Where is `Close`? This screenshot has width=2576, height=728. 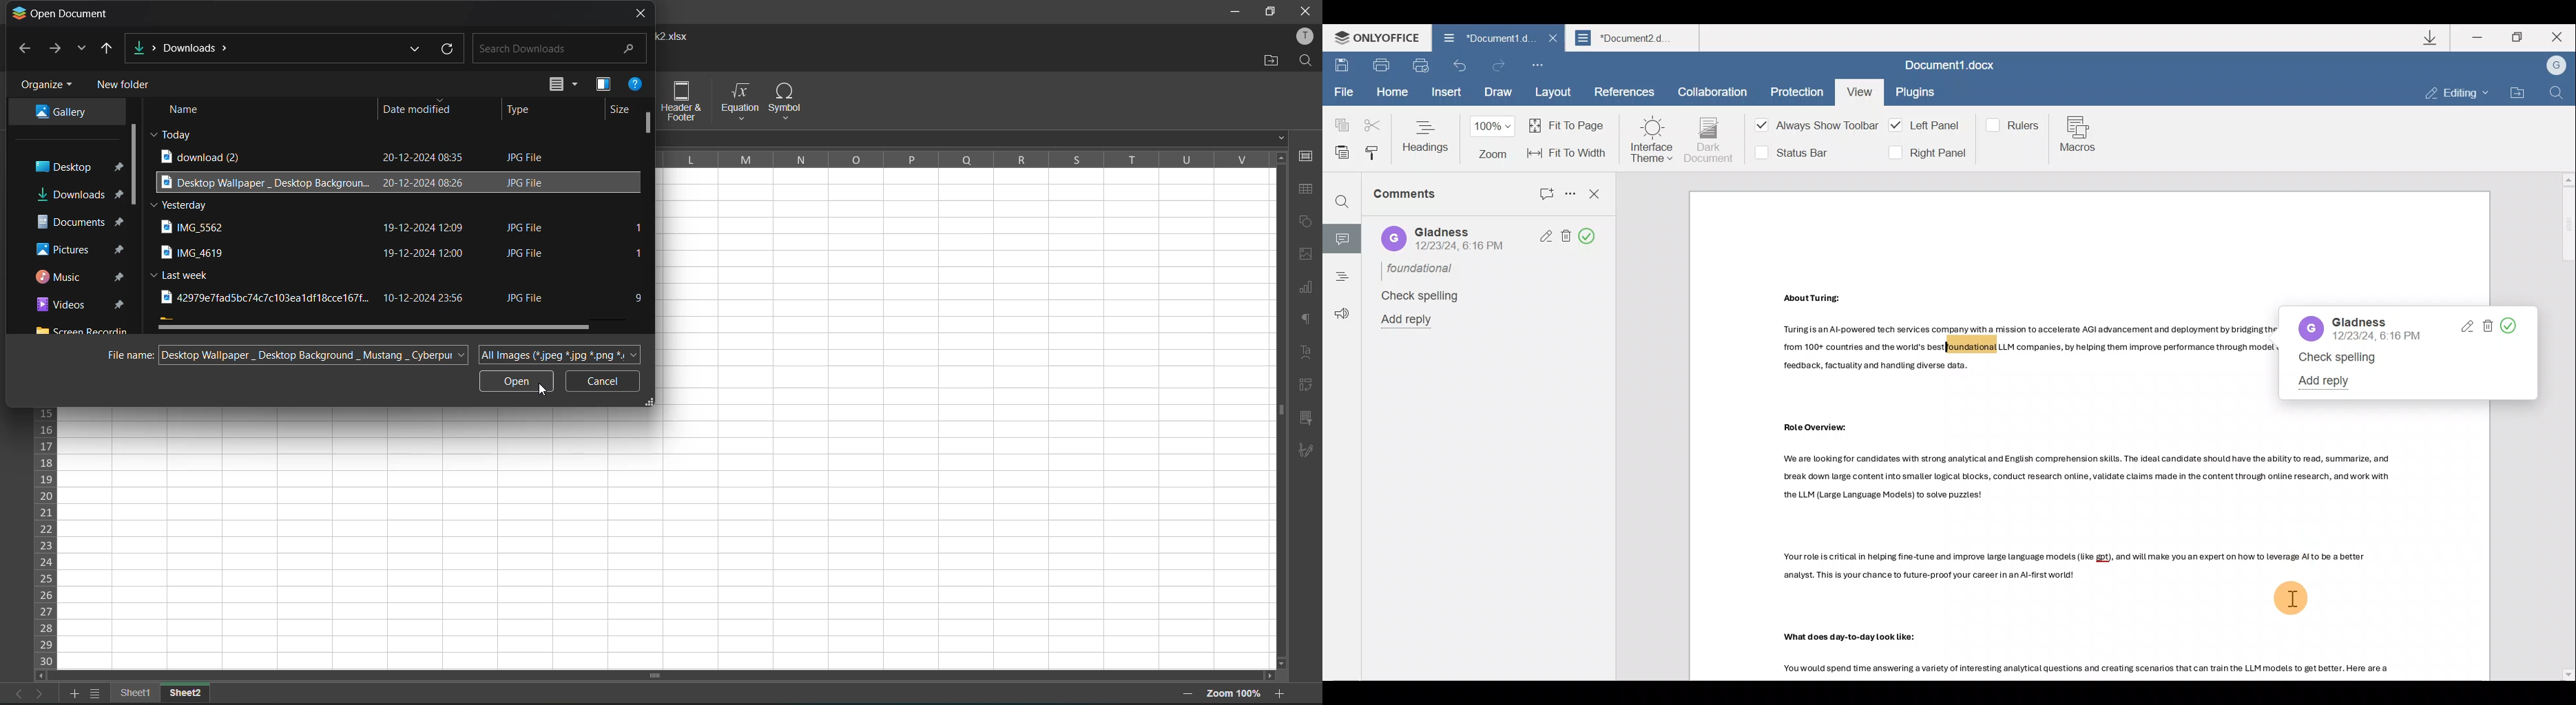 Close is located at coordinates (1550, 42).